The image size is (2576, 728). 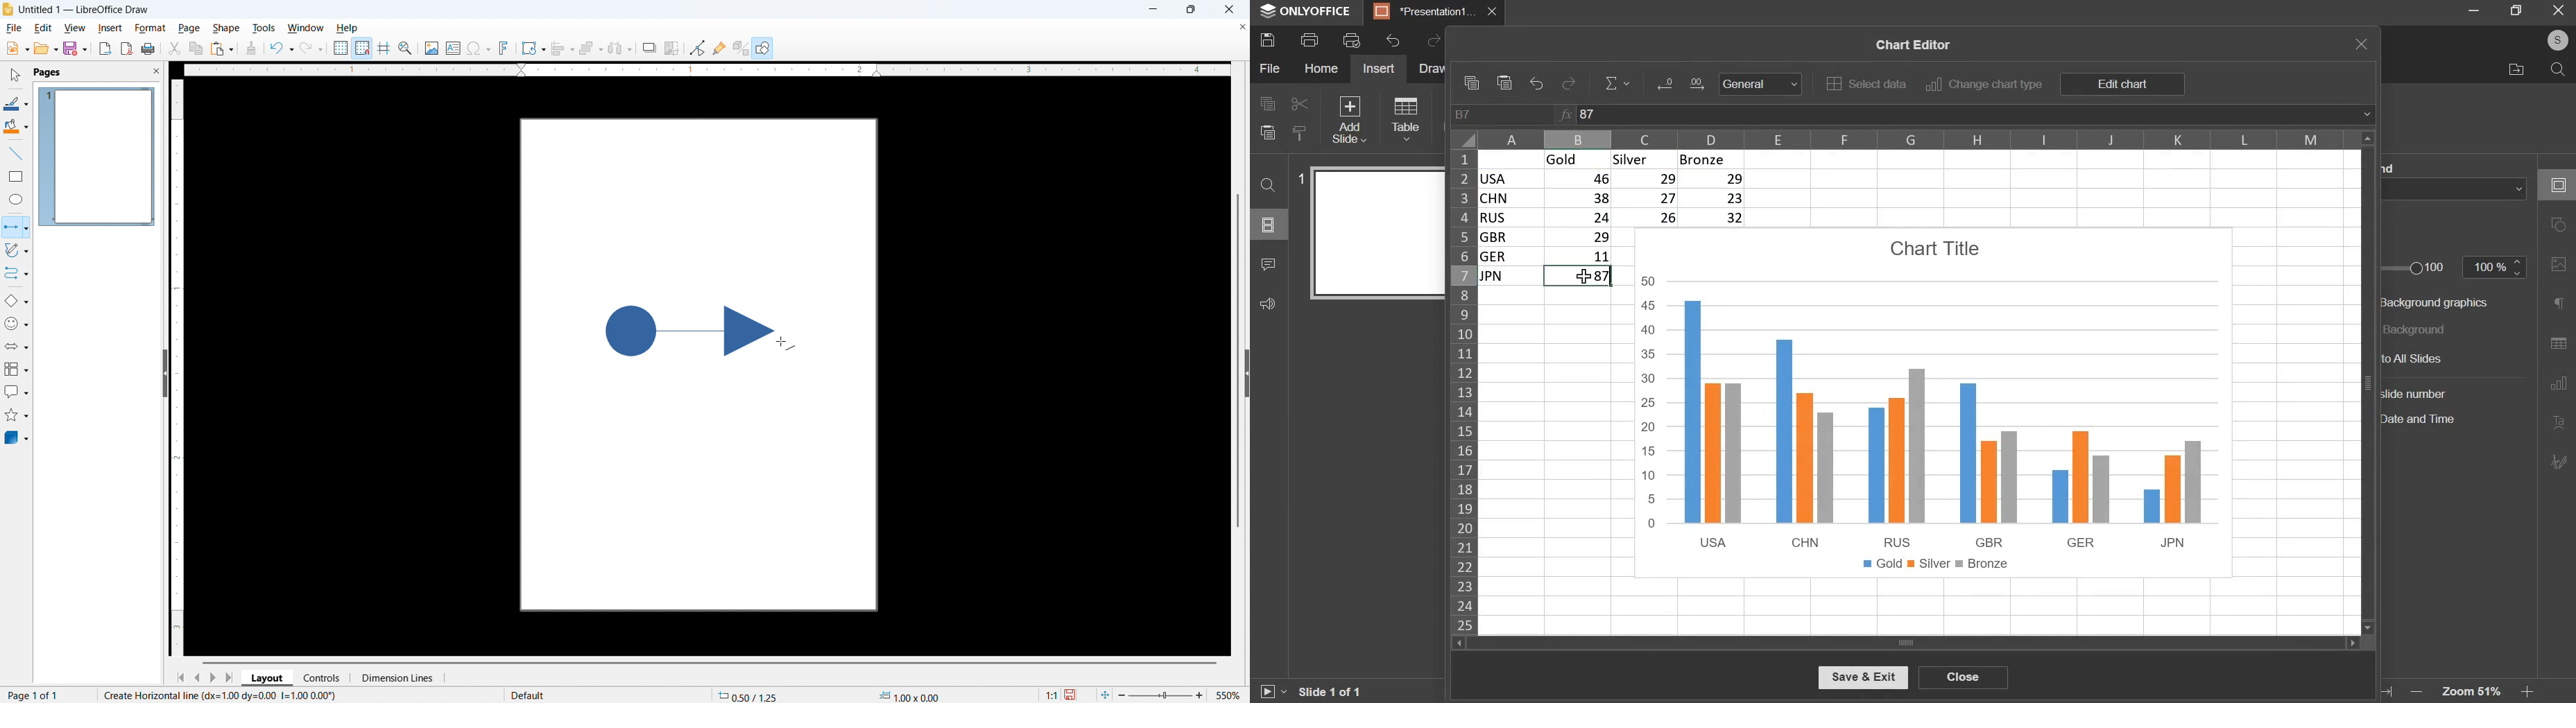 I want to click on Cursor coordinates (0.50/1.25), so click(x=748, y=695).